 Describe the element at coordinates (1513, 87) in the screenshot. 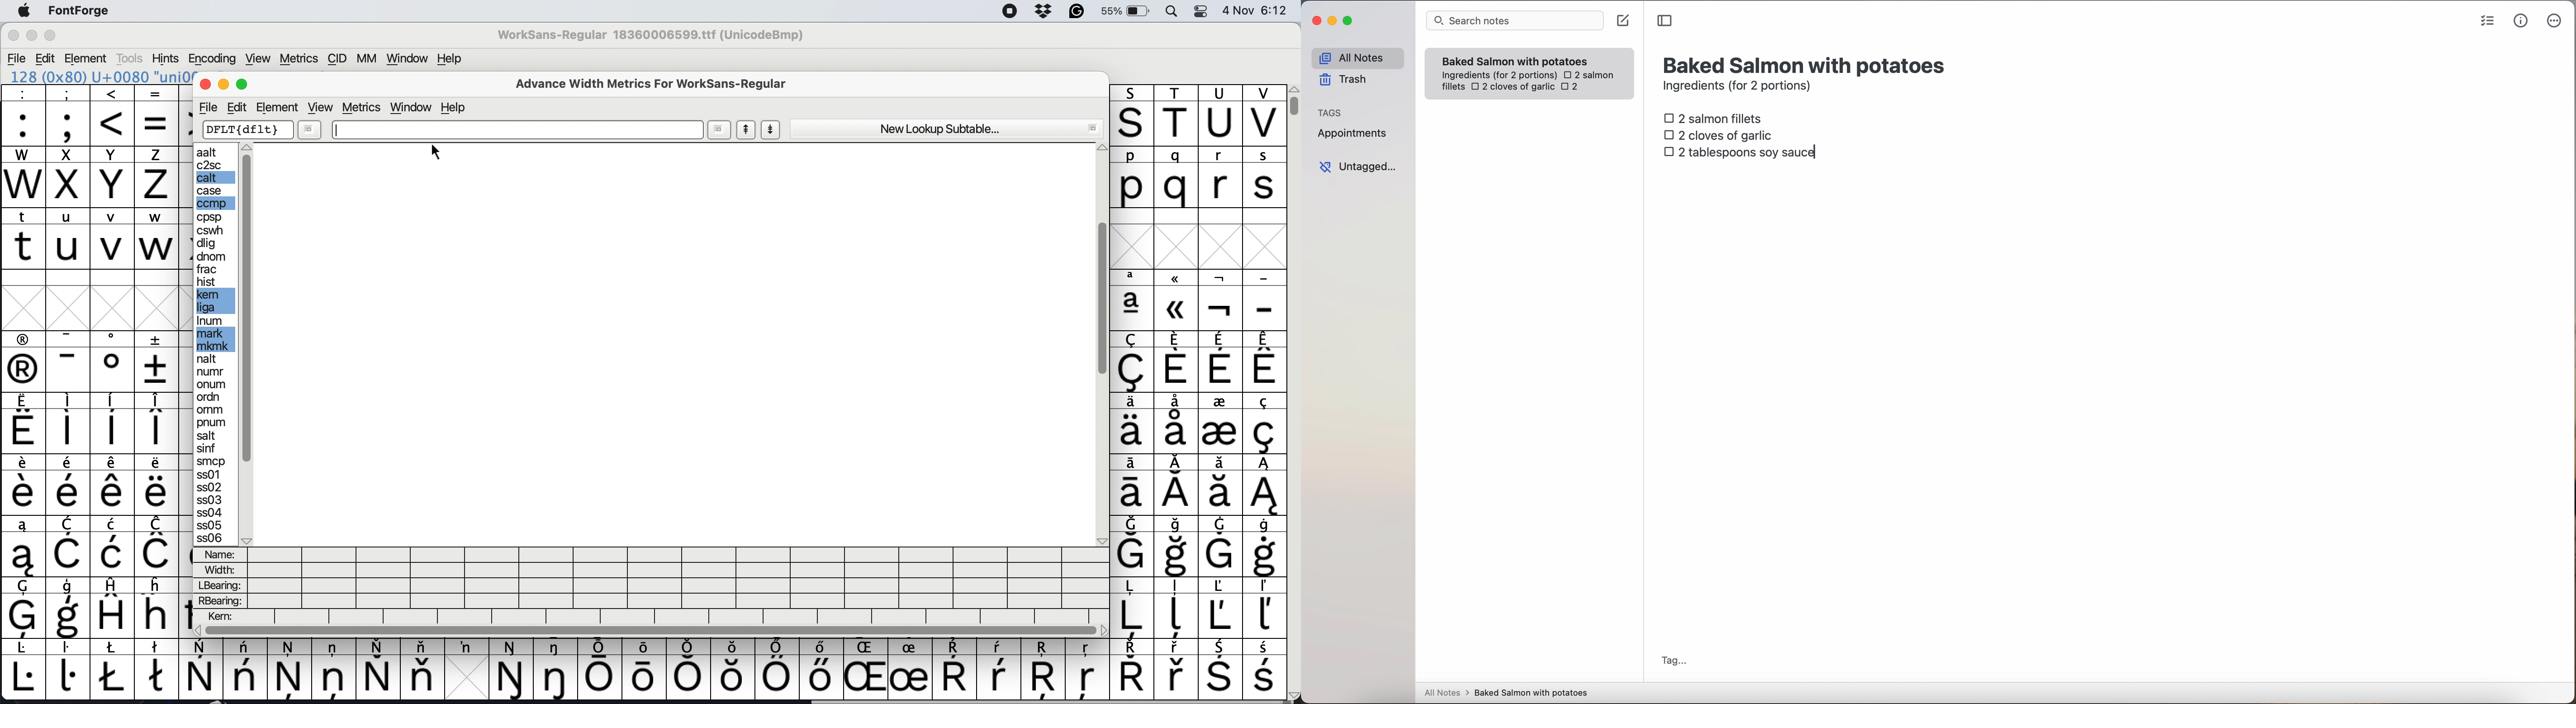

I see `2 cloves of garlic` at that location.